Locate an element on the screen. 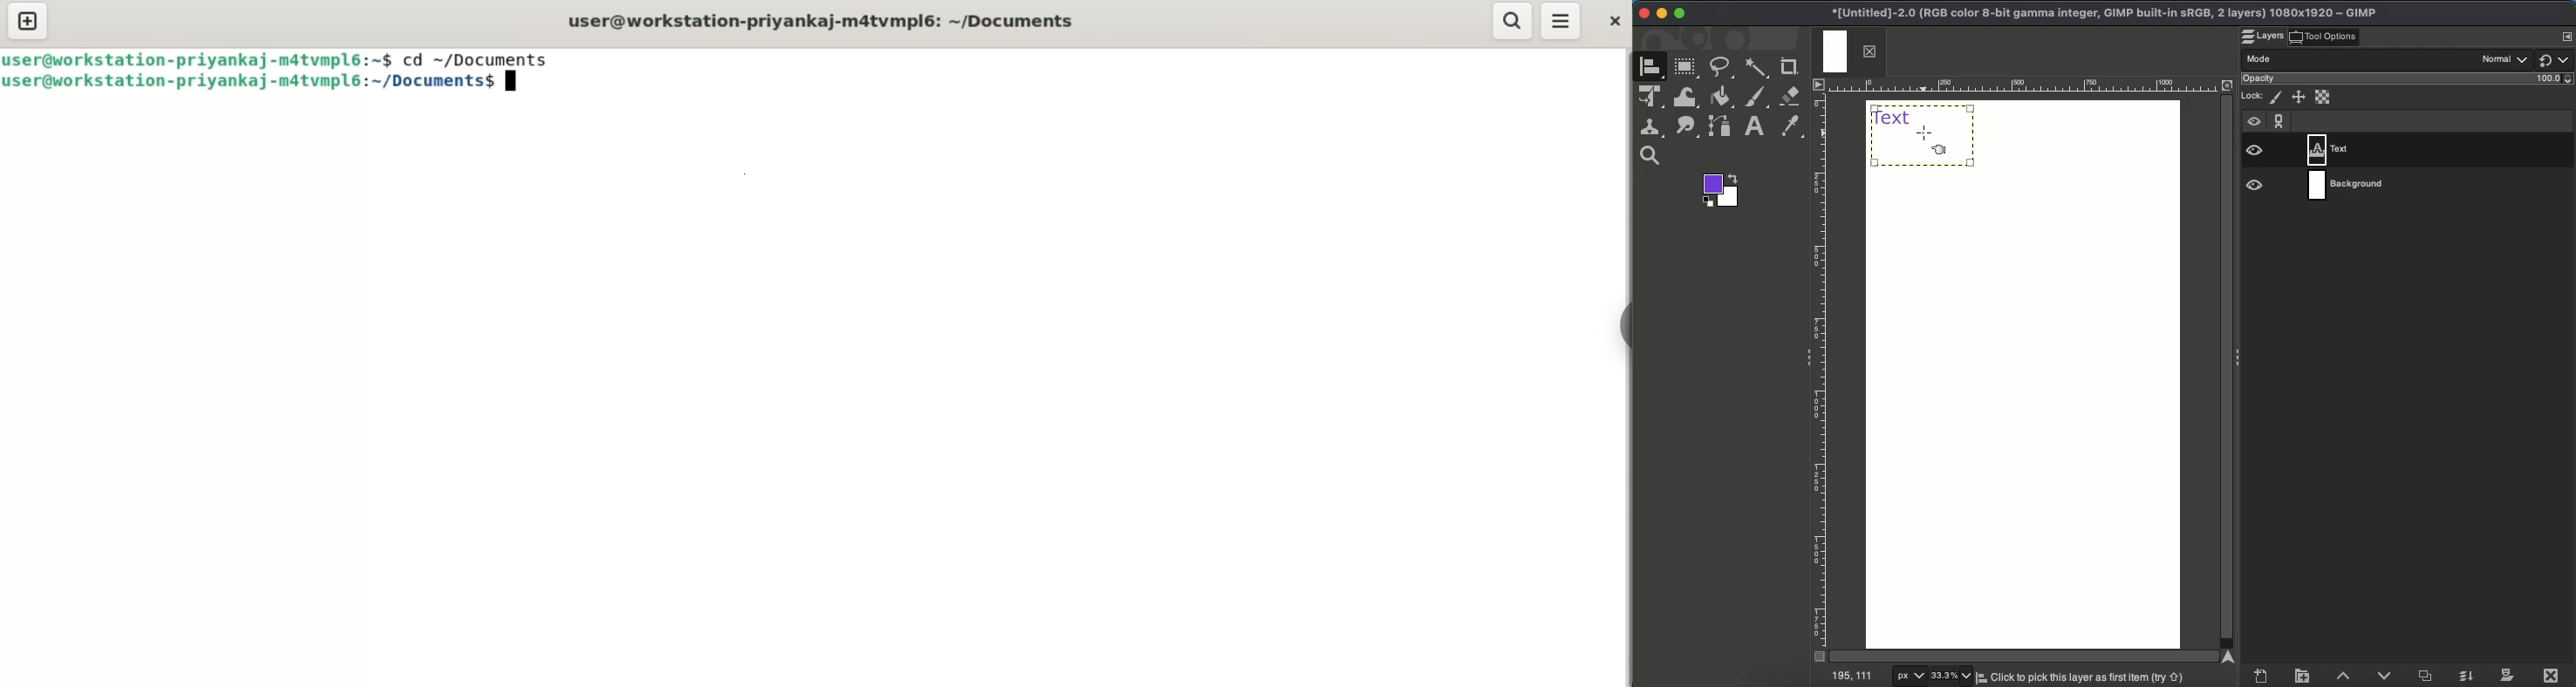 This screenshot has height=700, width=2576. Path is located at coordinates (1718, 128).